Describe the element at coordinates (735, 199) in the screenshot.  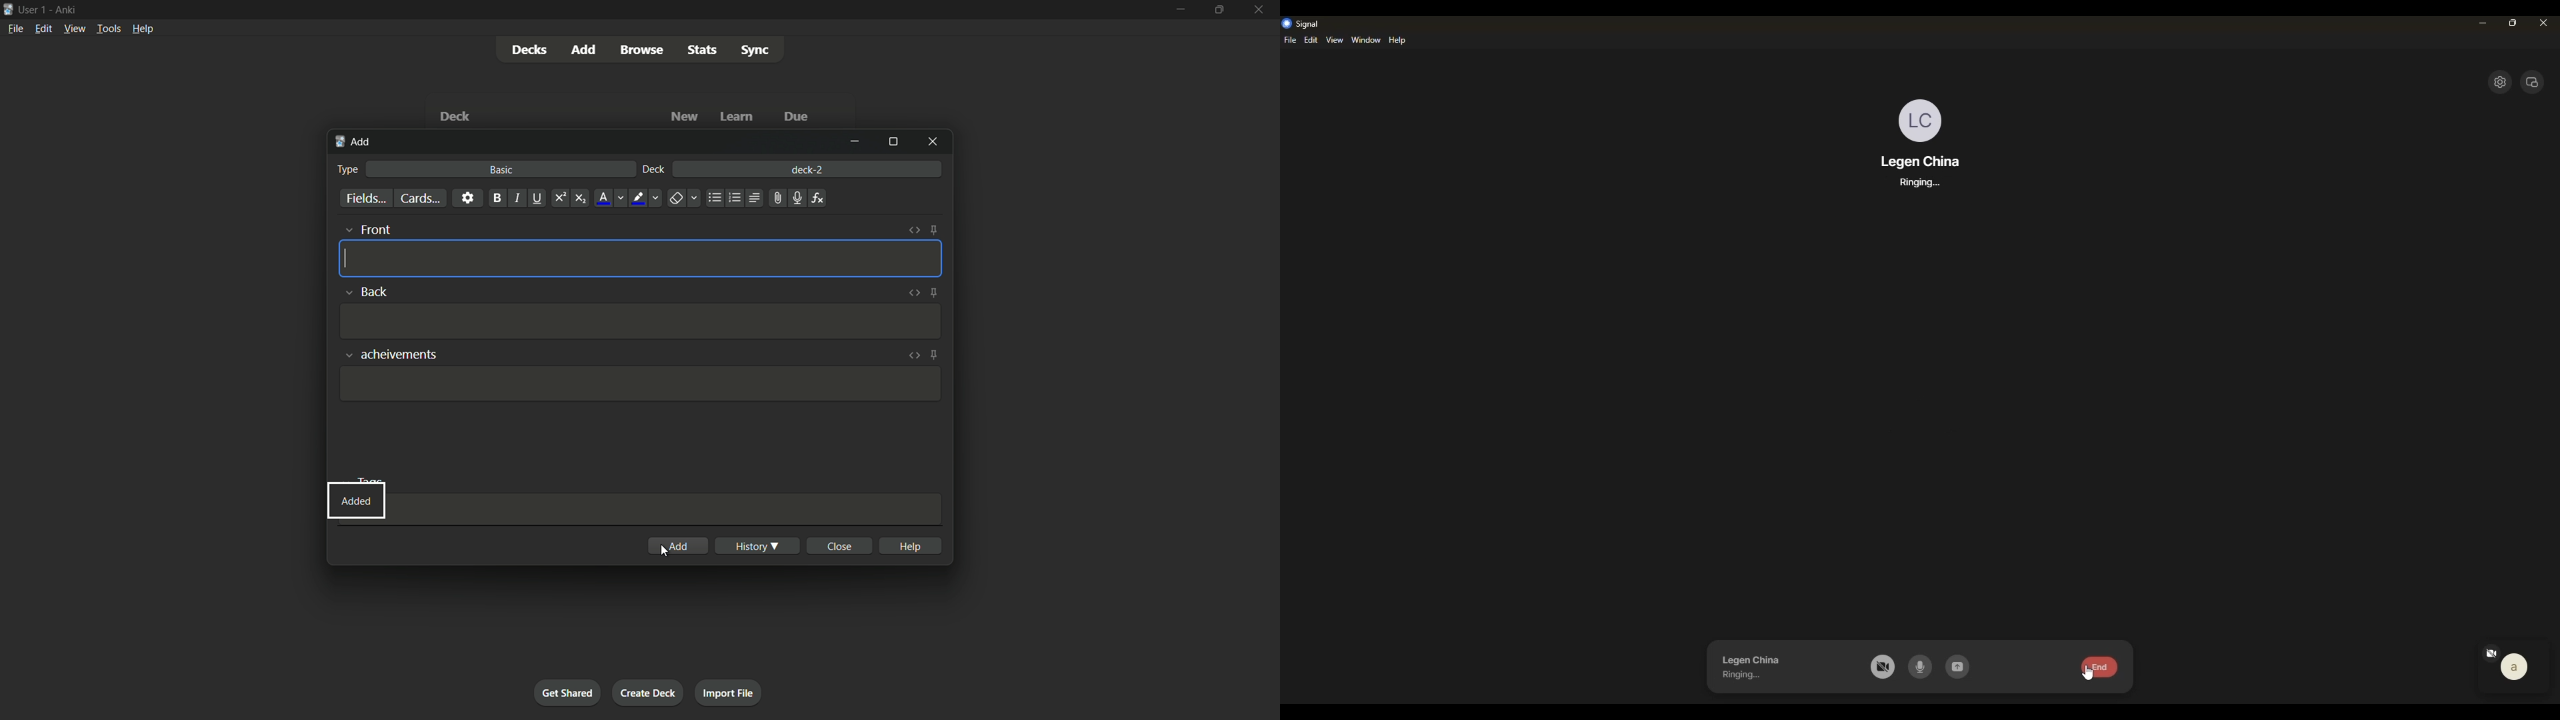
I see `ordered list` at that location.